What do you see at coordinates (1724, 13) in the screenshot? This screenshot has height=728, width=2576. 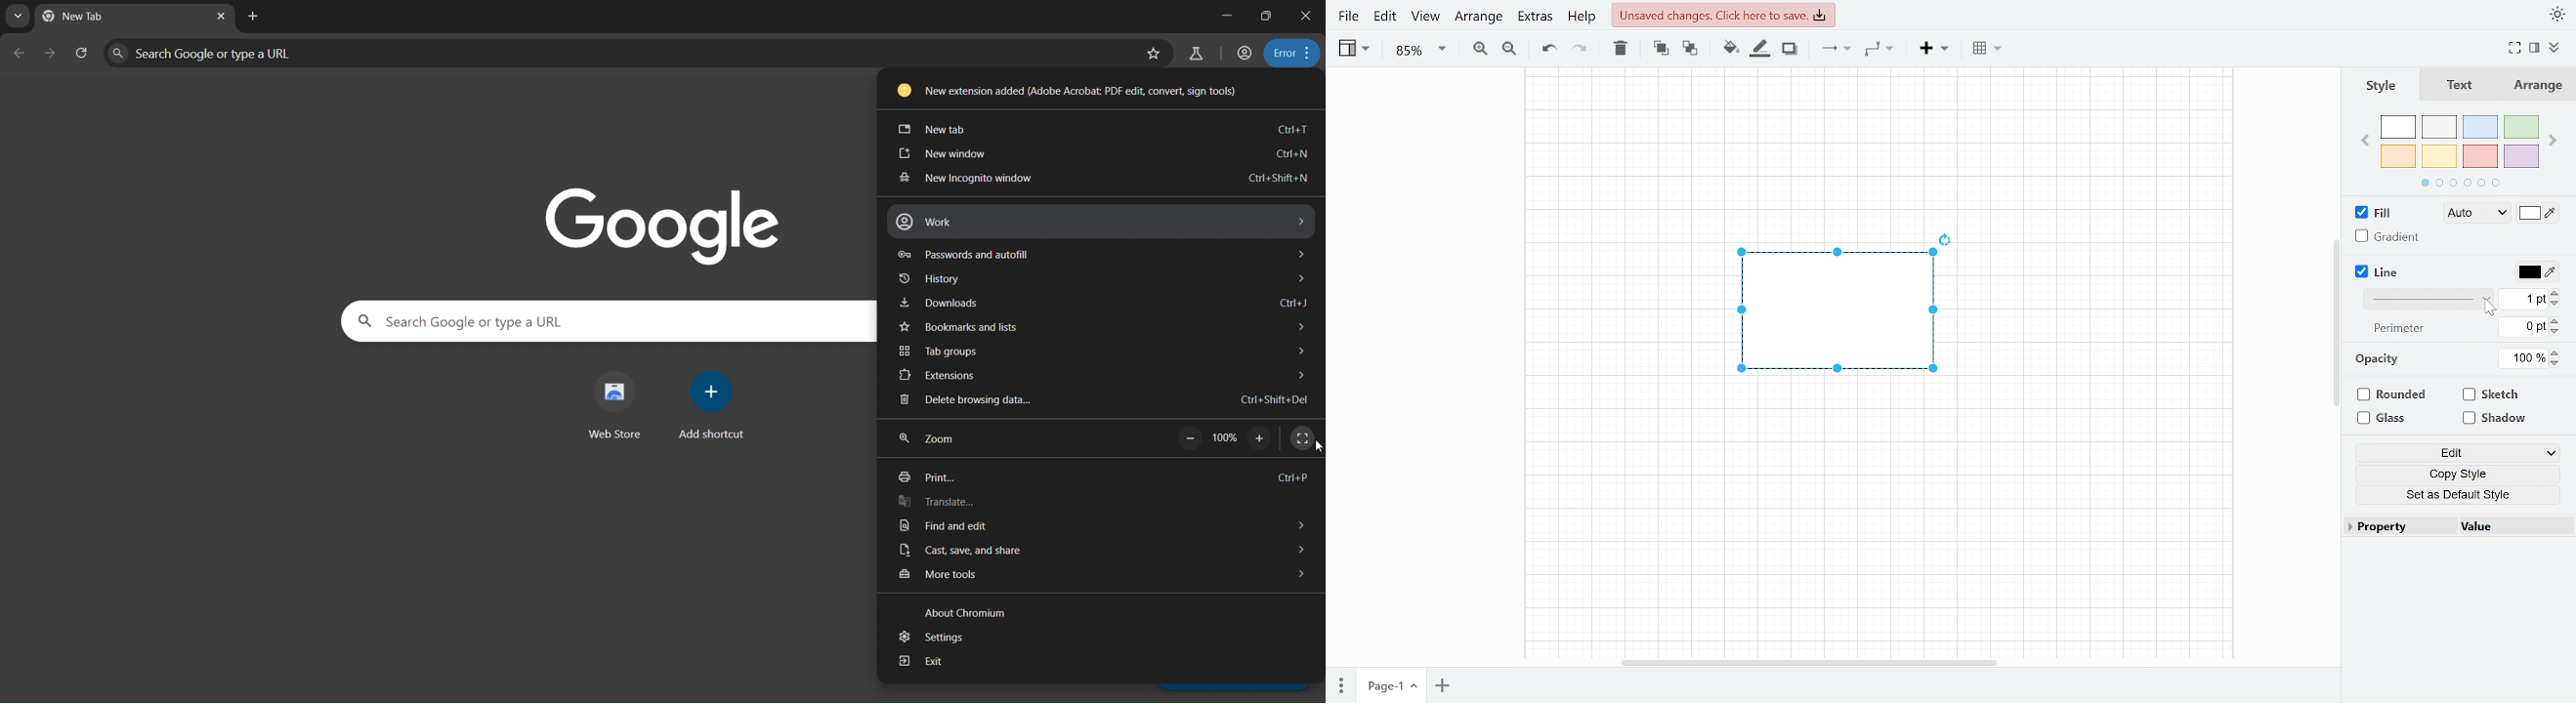 I see `Unsaved changes. Click here to save.` at bounding box center [1724, 13].